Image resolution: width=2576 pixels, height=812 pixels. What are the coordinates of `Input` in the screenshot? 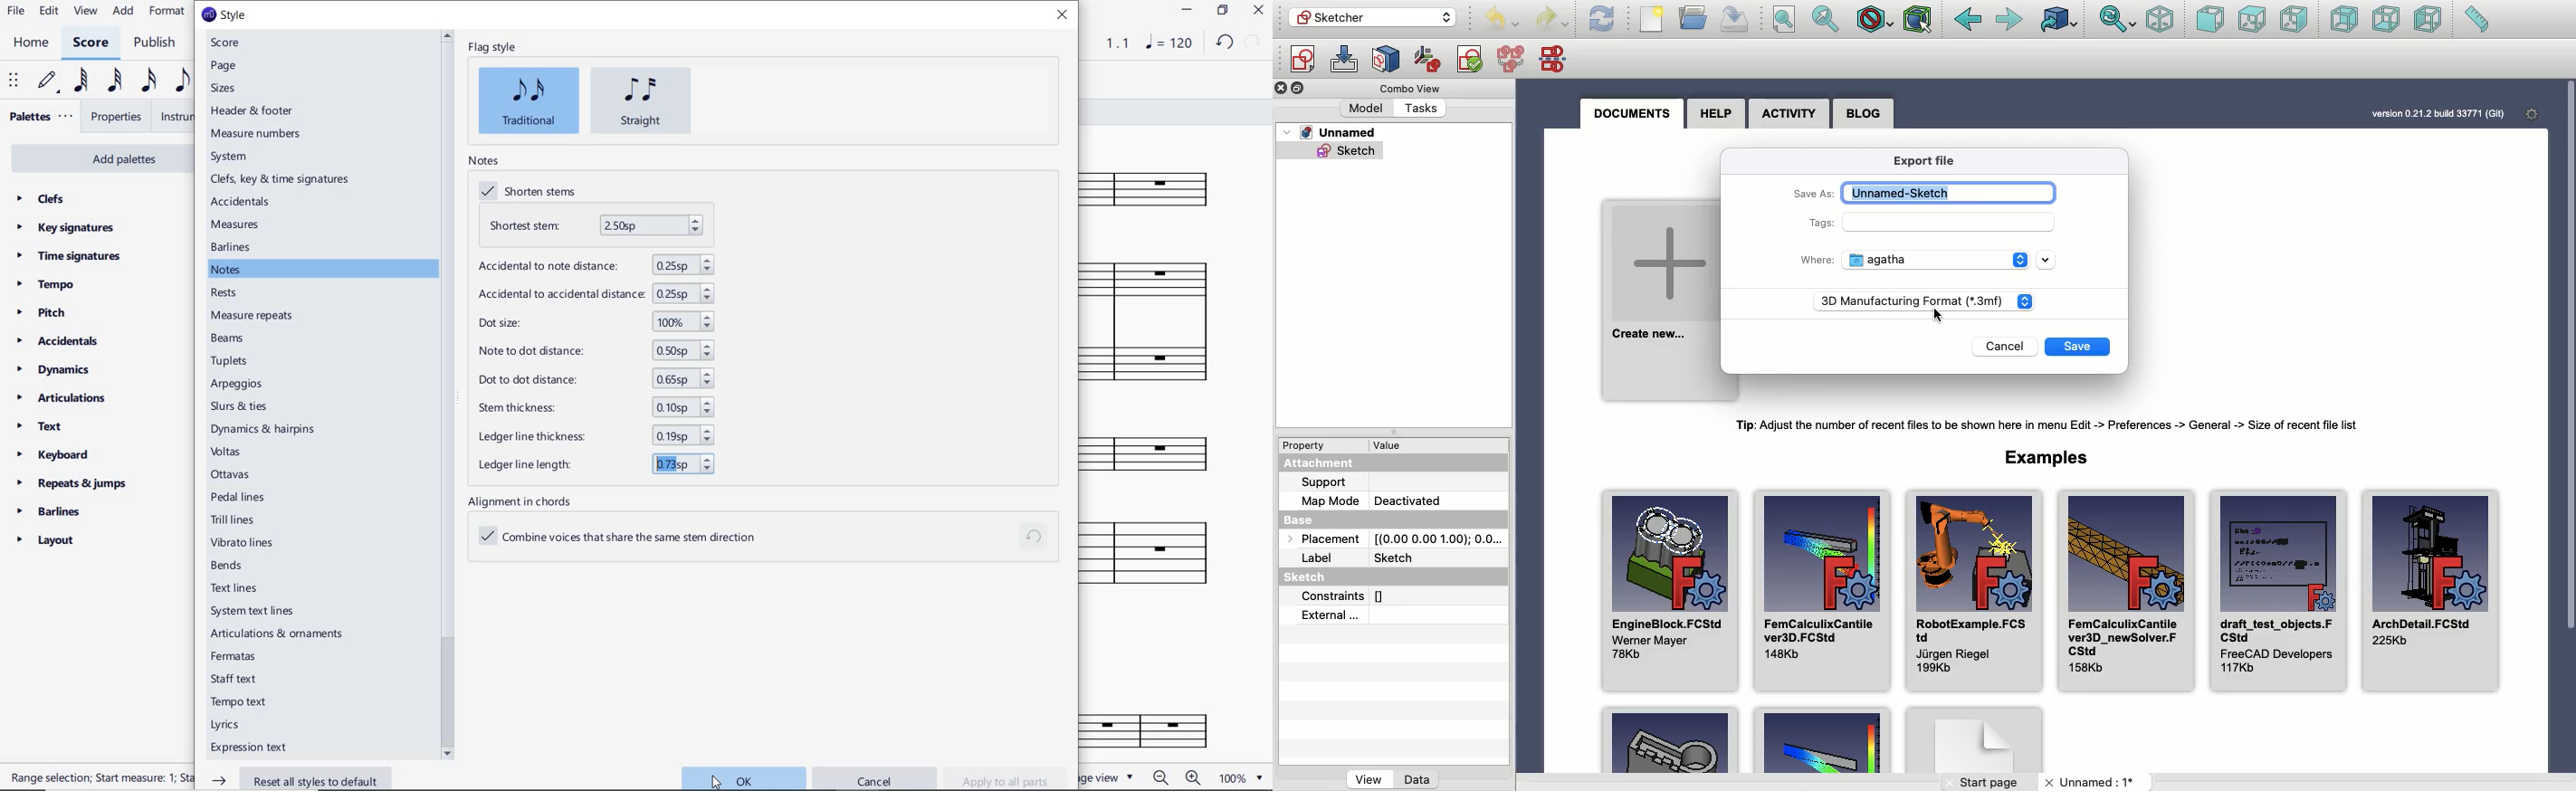 It's located at (1952, 222).